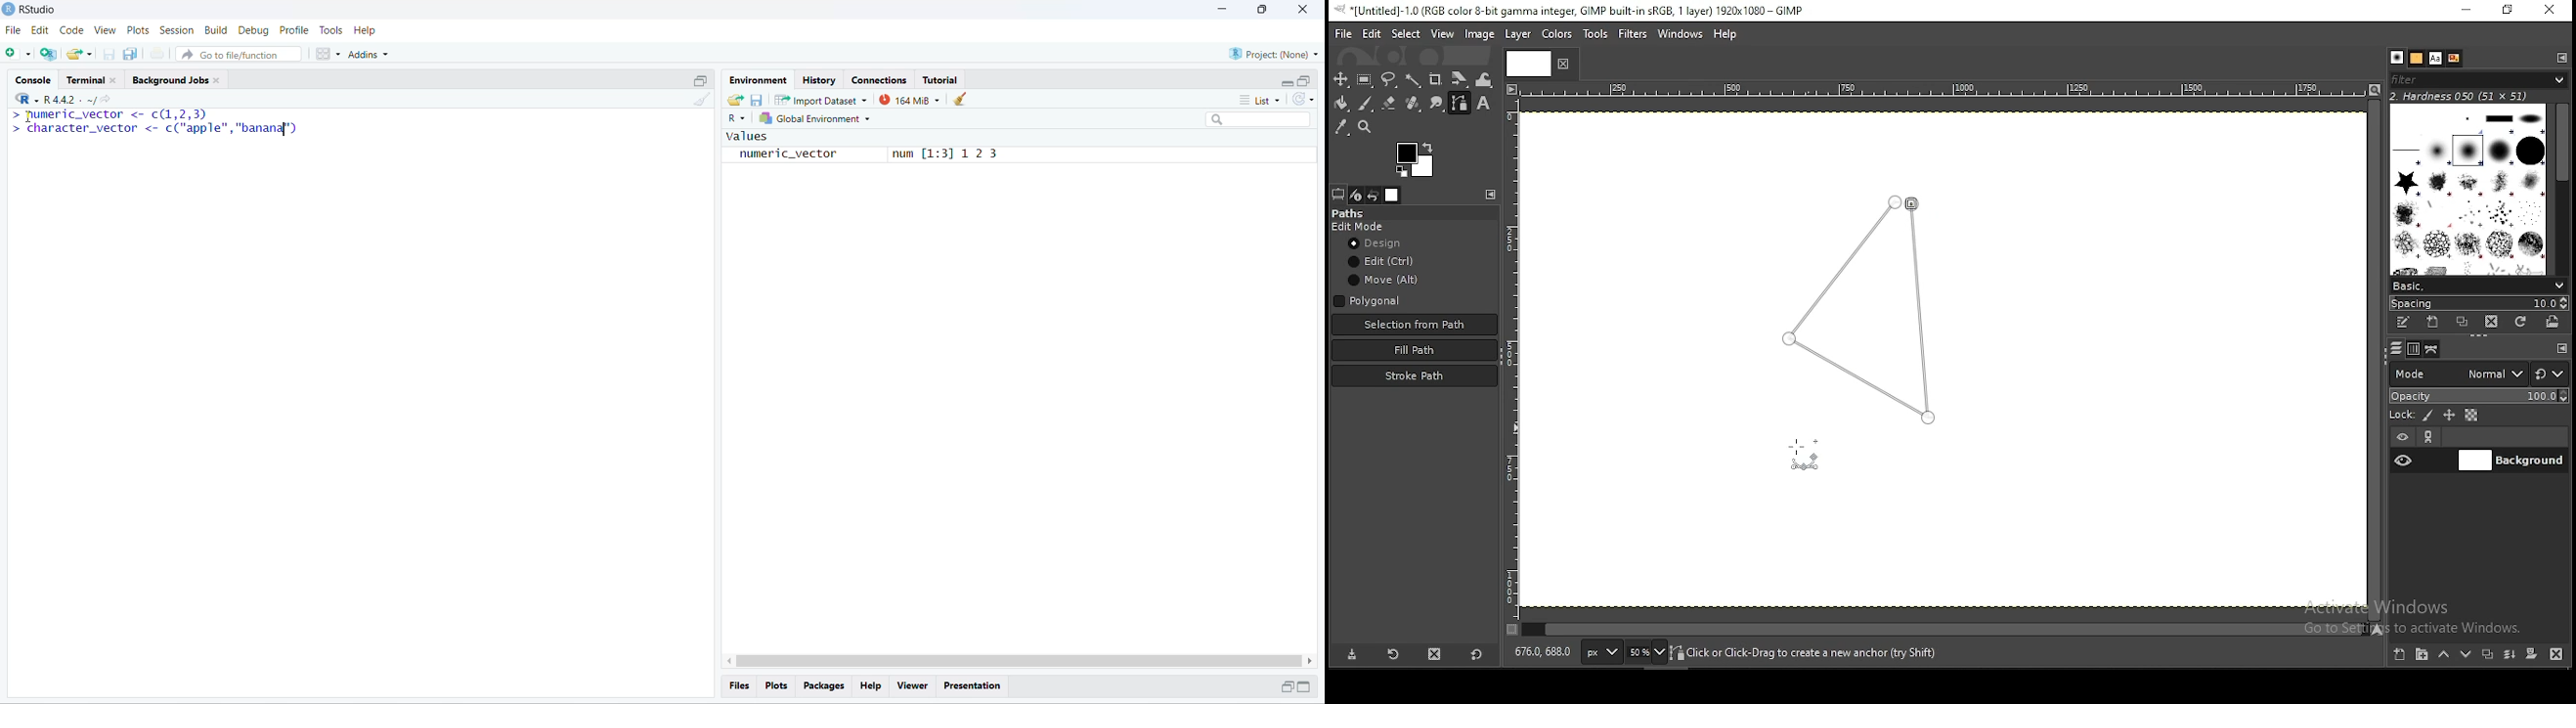 The height and width of the screenshot is (728, 2576). What do you see at coordinates (2434, 58) in the screenshot?
I see `text` at bounding box center [2434, 58].